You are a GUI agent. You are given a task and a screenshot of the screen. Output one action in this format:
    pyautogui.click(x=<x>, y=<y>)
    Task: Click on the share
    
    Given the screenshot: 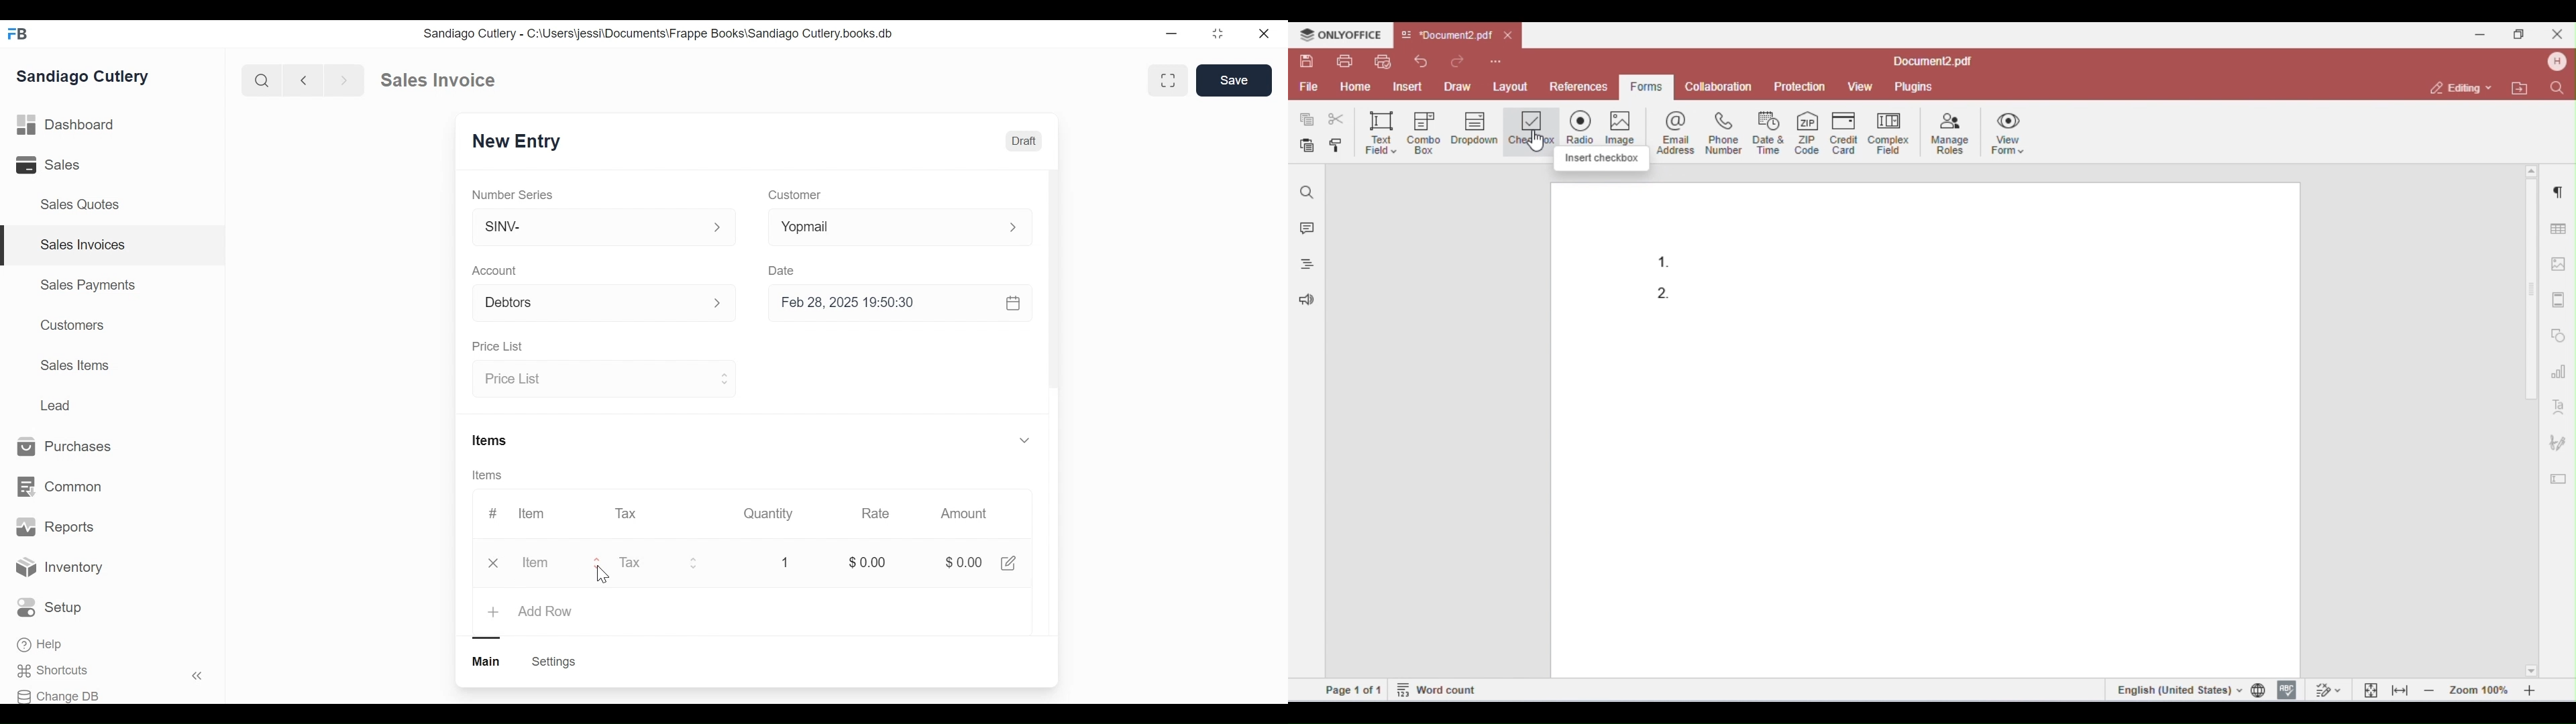 What is the action you would take?
    pyautogui.click(x=1012, y=563)
    